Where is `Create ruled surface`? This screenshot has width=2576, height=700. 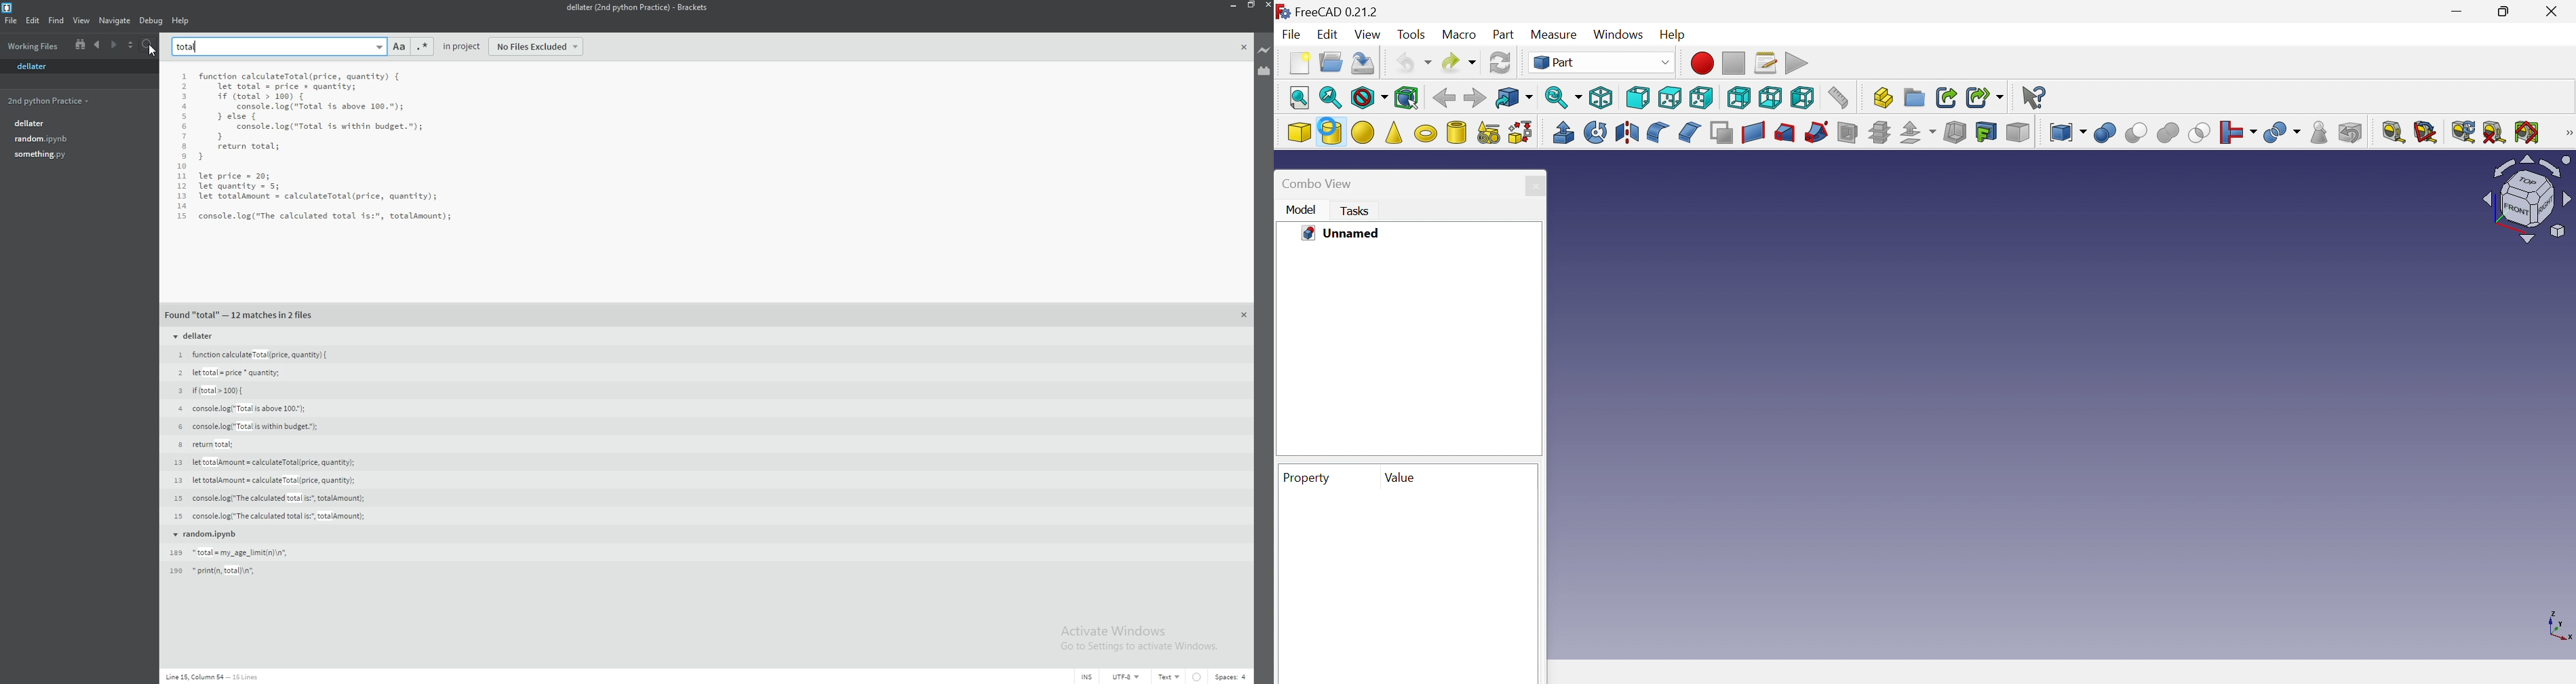
Create ruled surface is located at coordinates (1753, 133).